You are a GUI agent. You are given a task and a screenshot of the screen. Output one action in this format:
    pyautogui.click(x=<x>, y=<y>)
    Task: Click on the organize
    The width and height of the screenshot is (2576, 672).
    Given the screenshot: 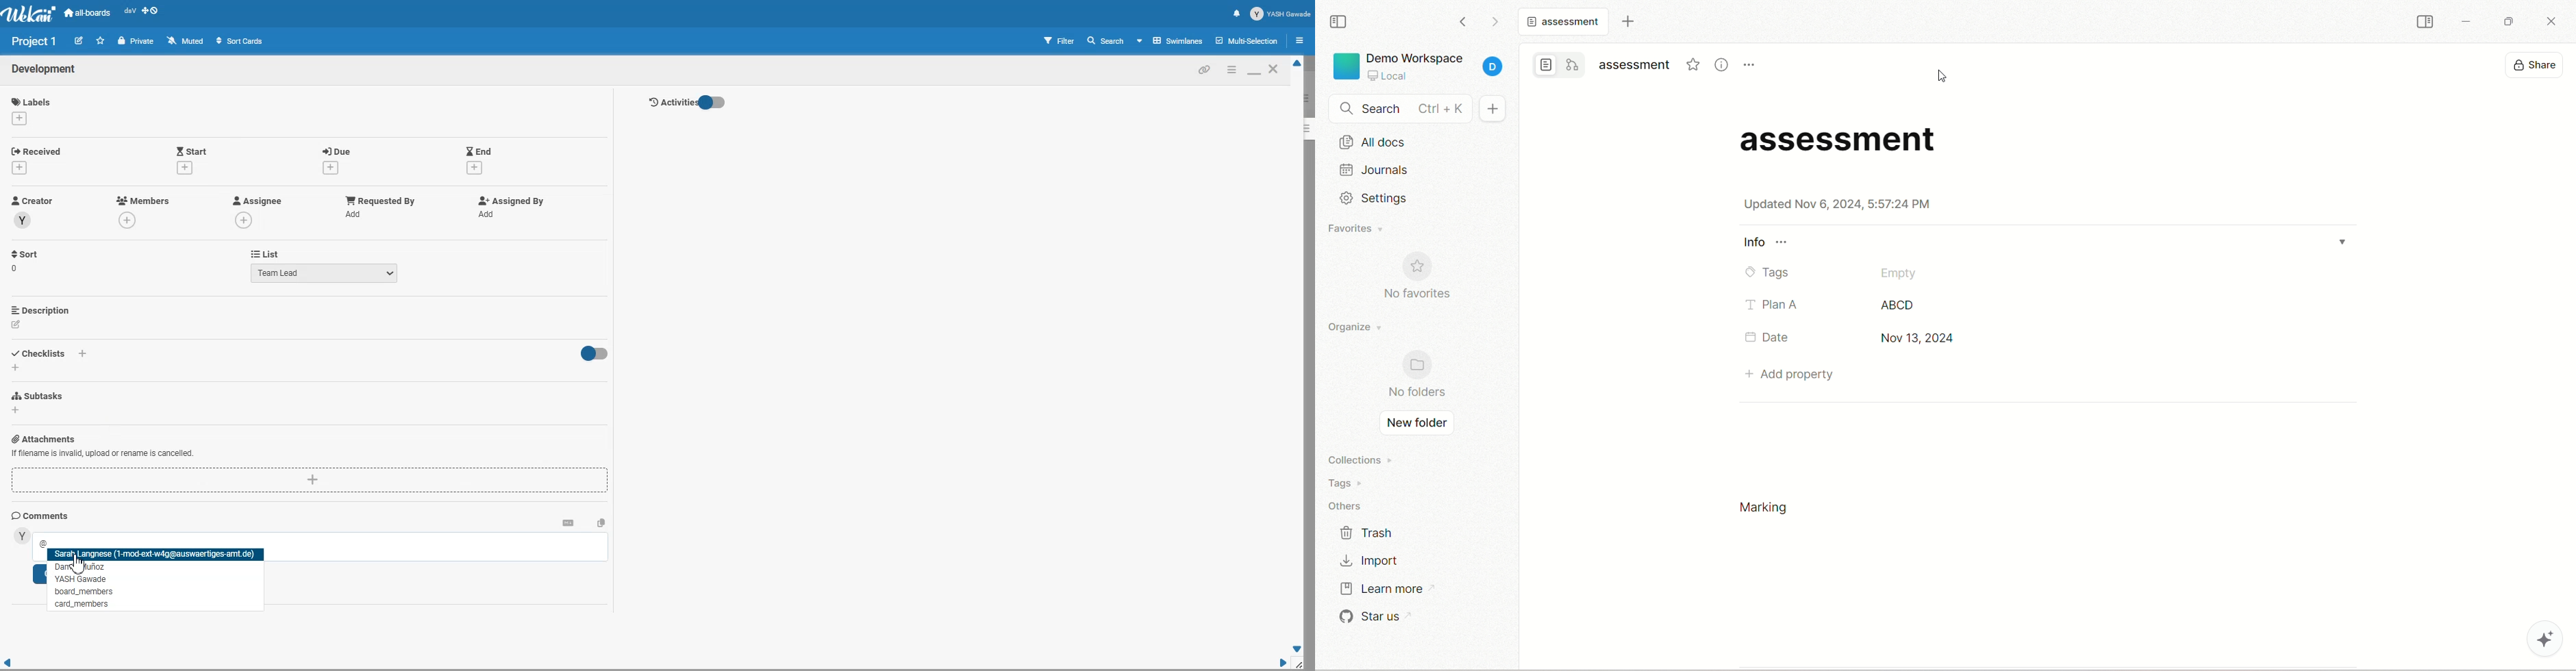 What is the action you would take?
    pyautogui.click(x=1356, y=325)
    